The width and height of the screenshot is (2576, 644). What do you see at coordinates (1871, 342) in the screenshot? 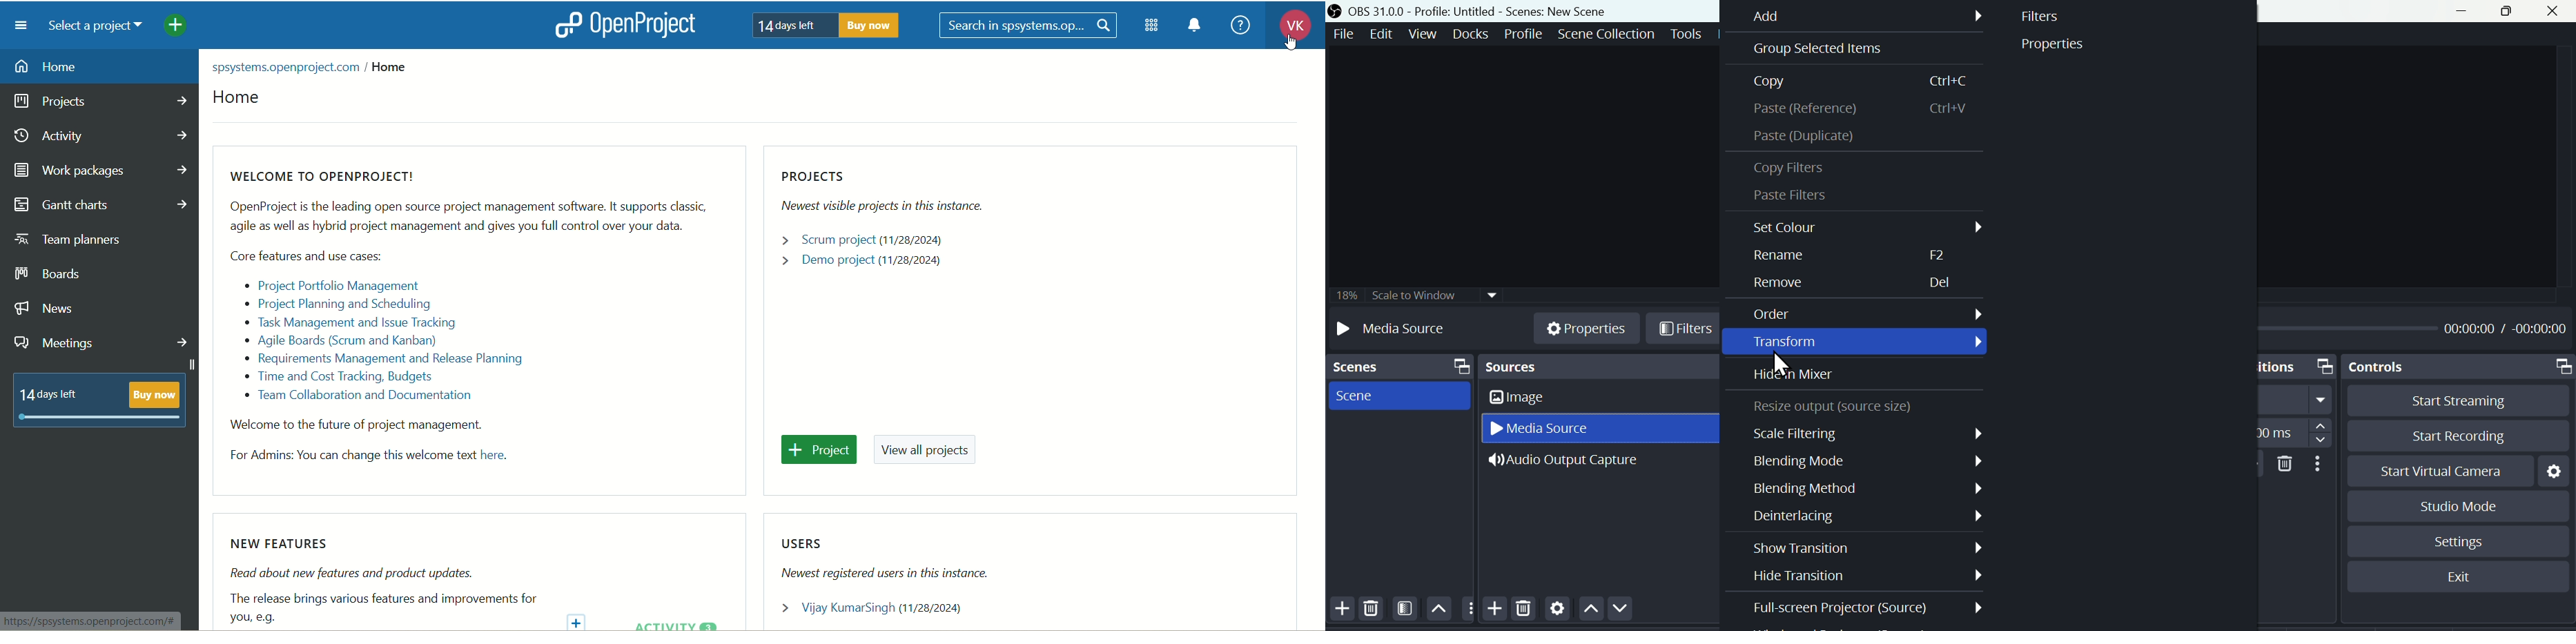
I see `Transform` at bounding box center [1871, 342].